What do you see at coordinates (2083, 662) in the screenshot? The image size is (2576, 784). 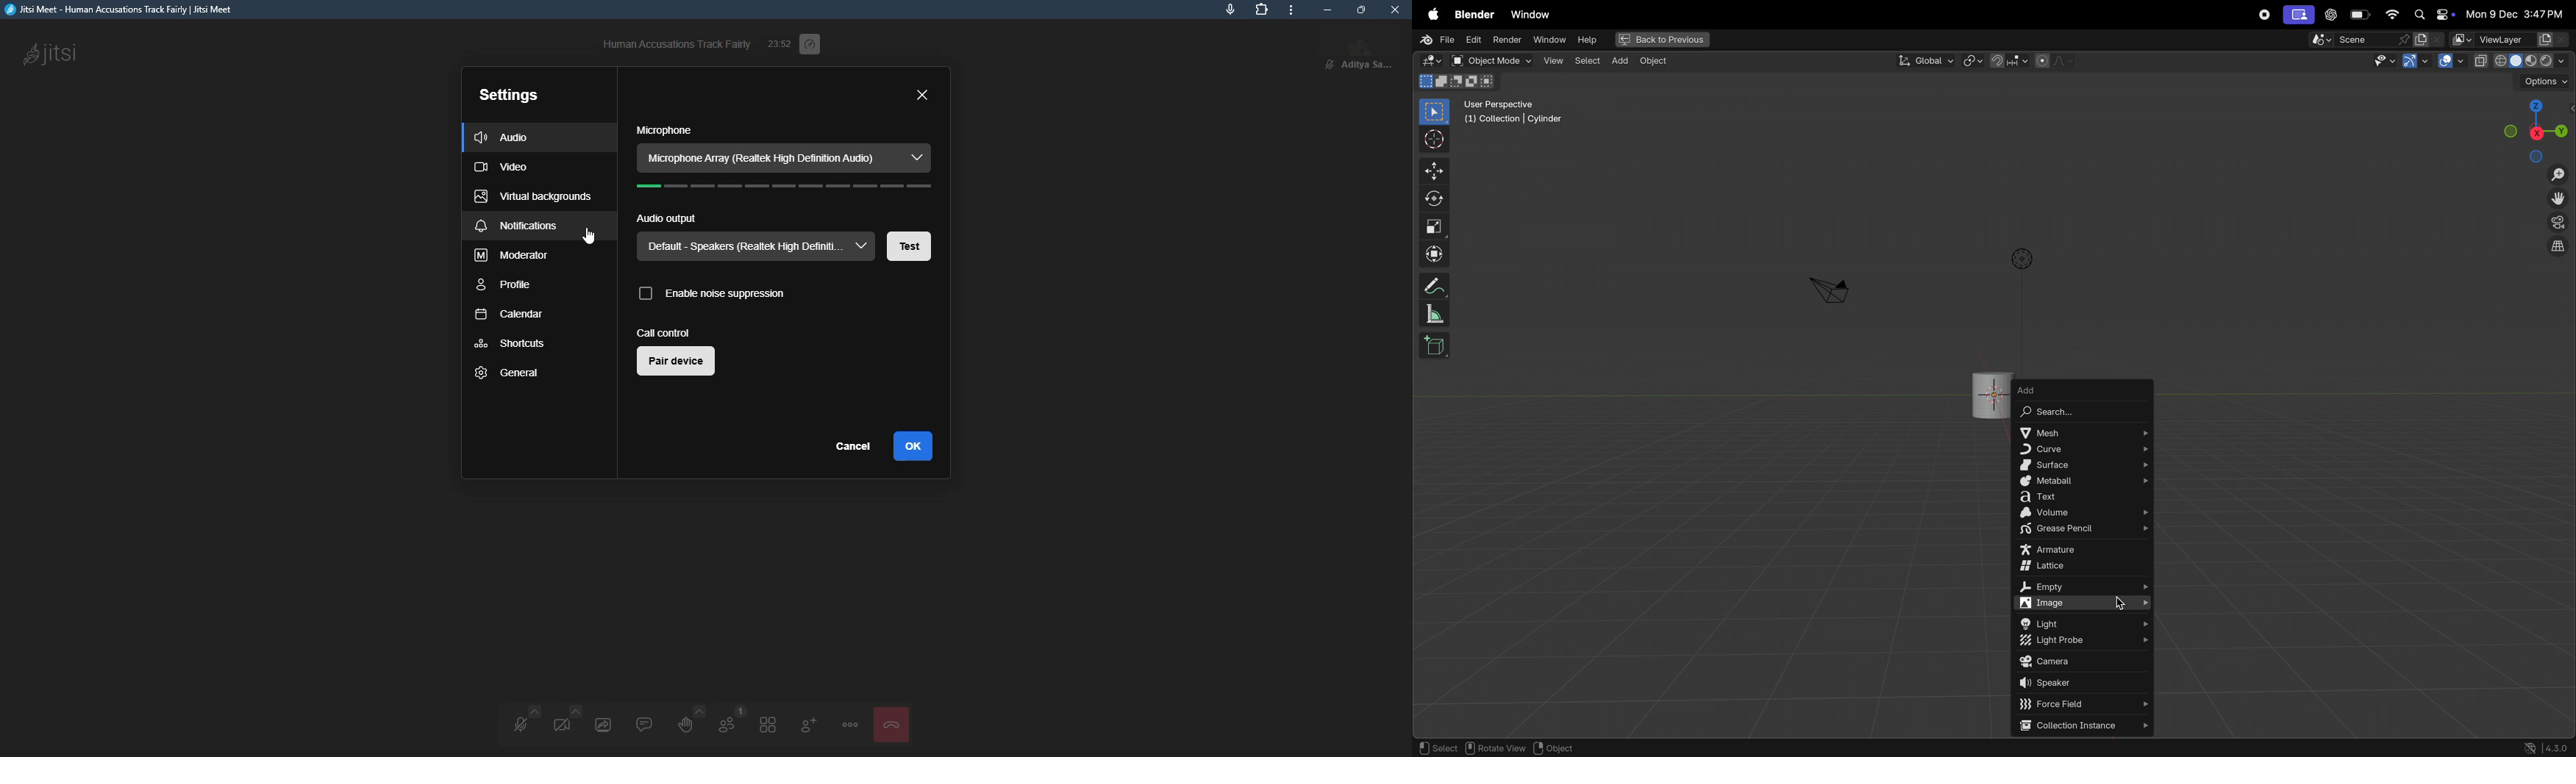 I see `camera` at bounding box center [2083, 662].